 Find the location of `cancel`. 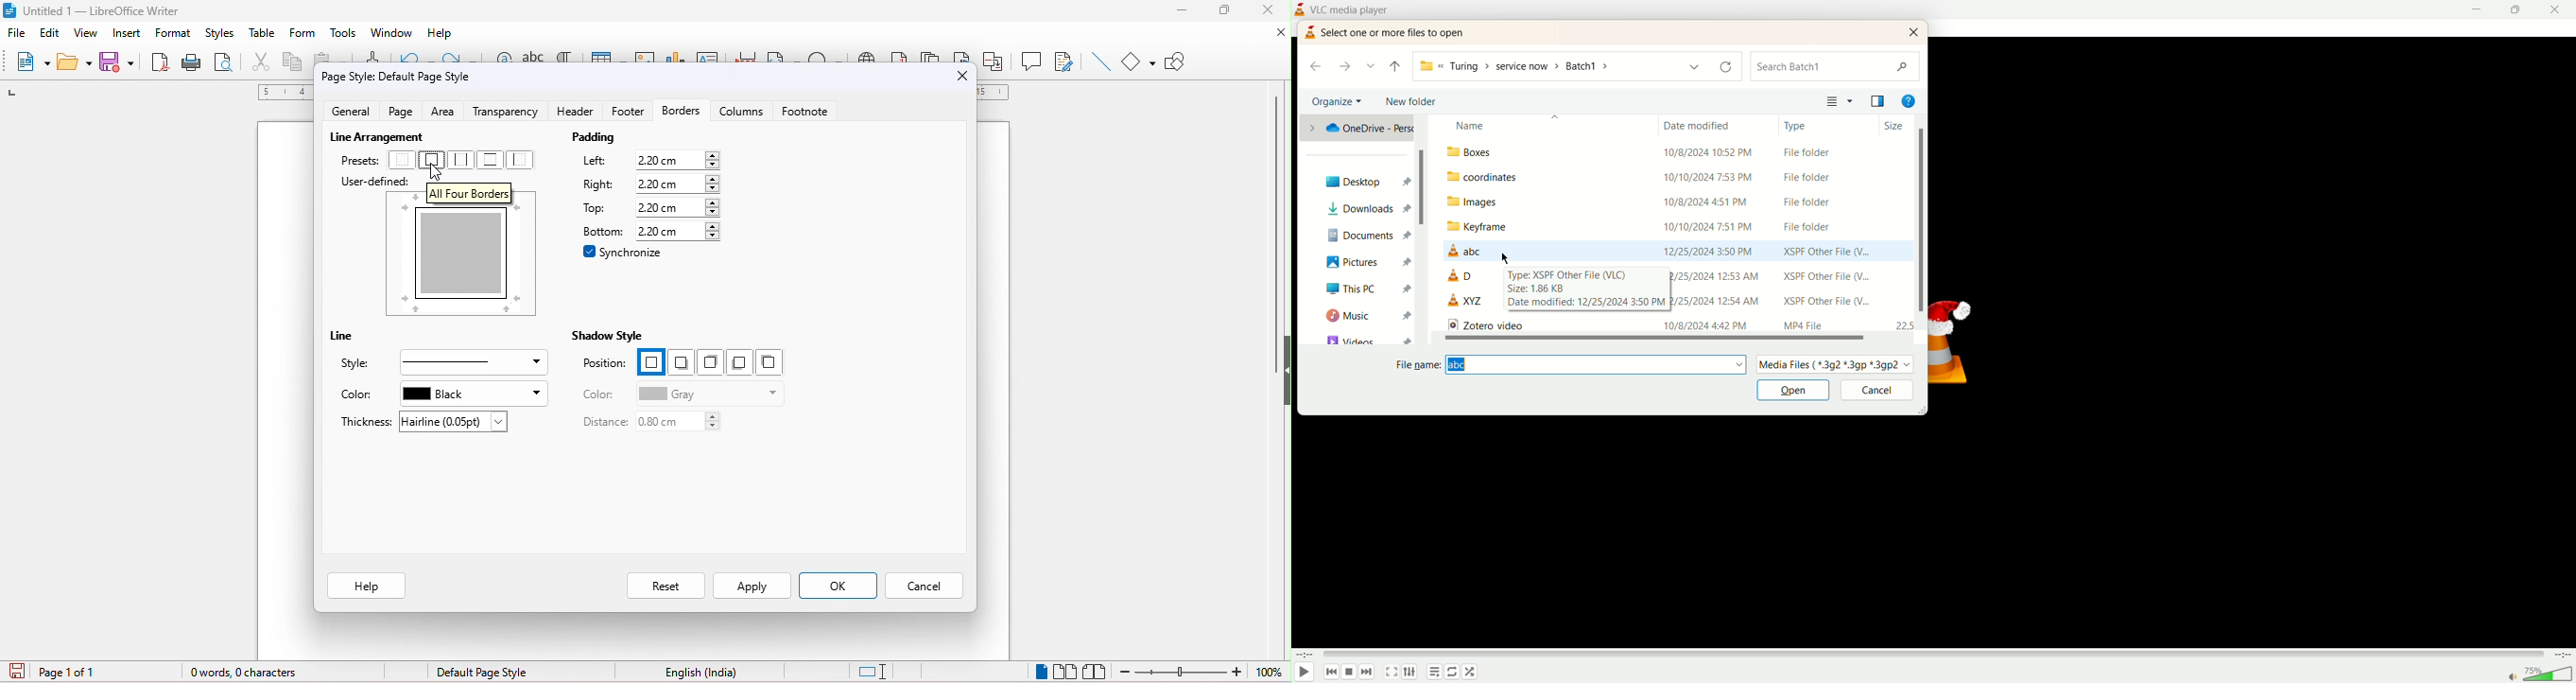

cancel is located at coordinates (927, 585).